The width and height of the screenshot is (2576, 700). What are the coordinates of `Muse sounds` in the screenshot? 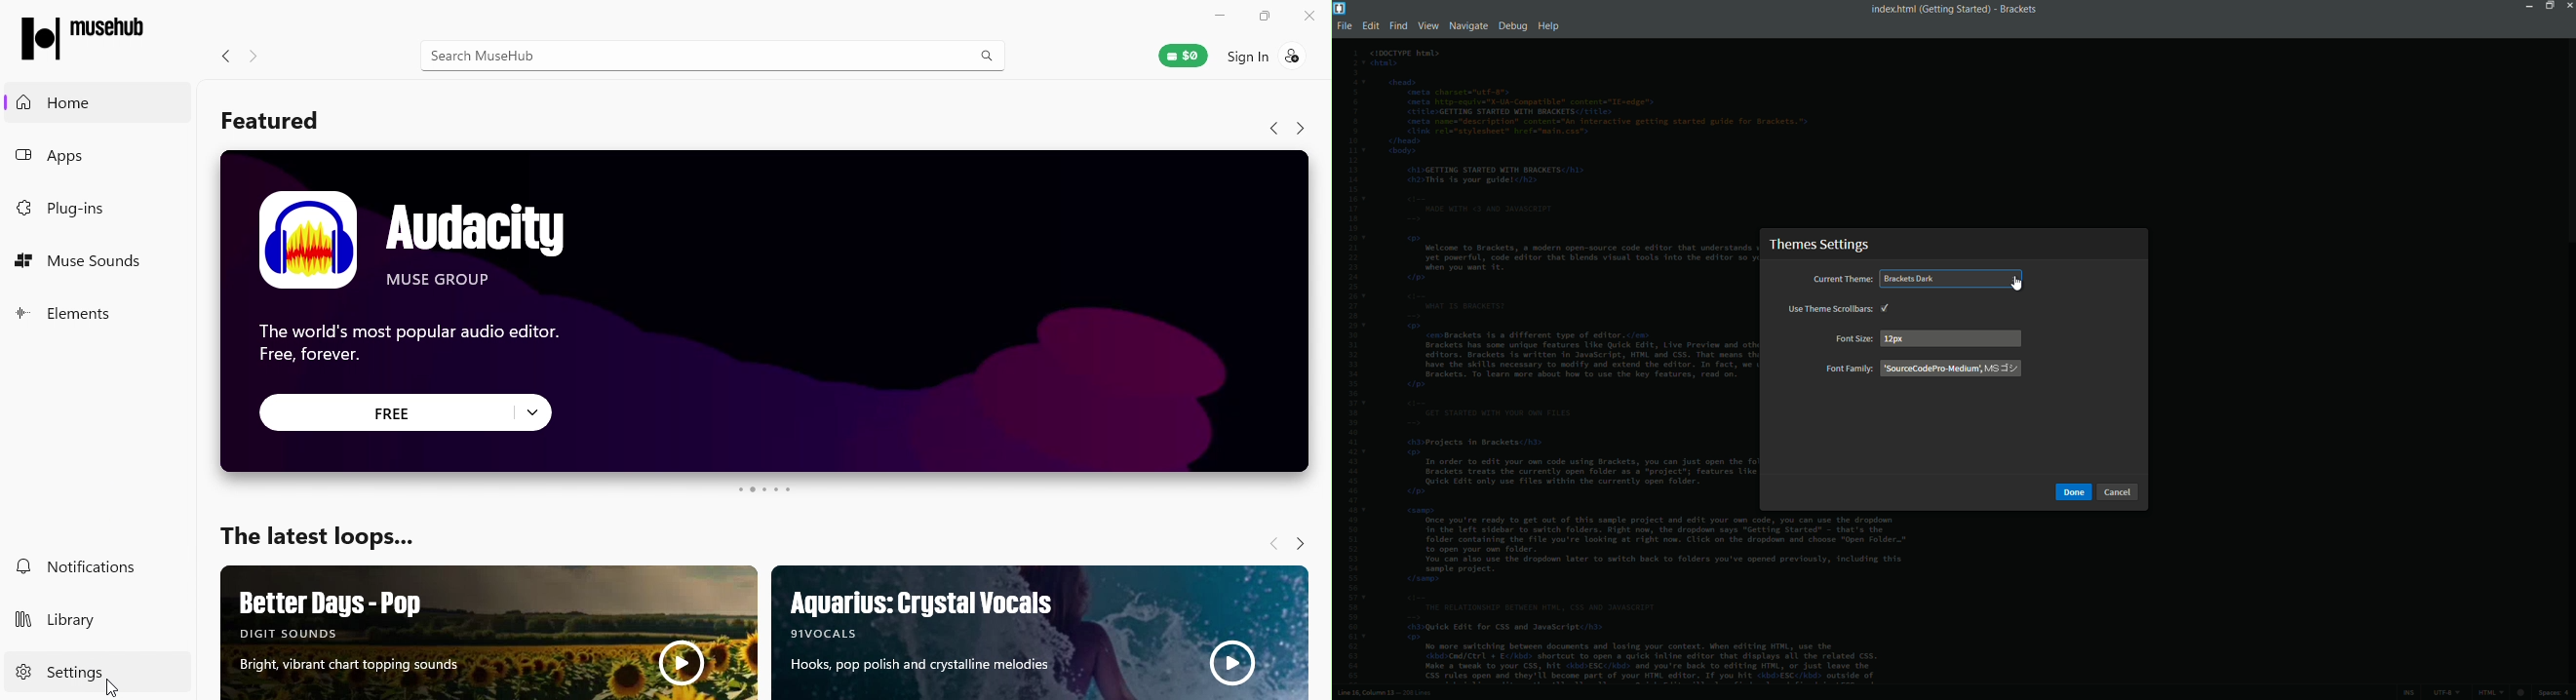 It's located at (85, 264).